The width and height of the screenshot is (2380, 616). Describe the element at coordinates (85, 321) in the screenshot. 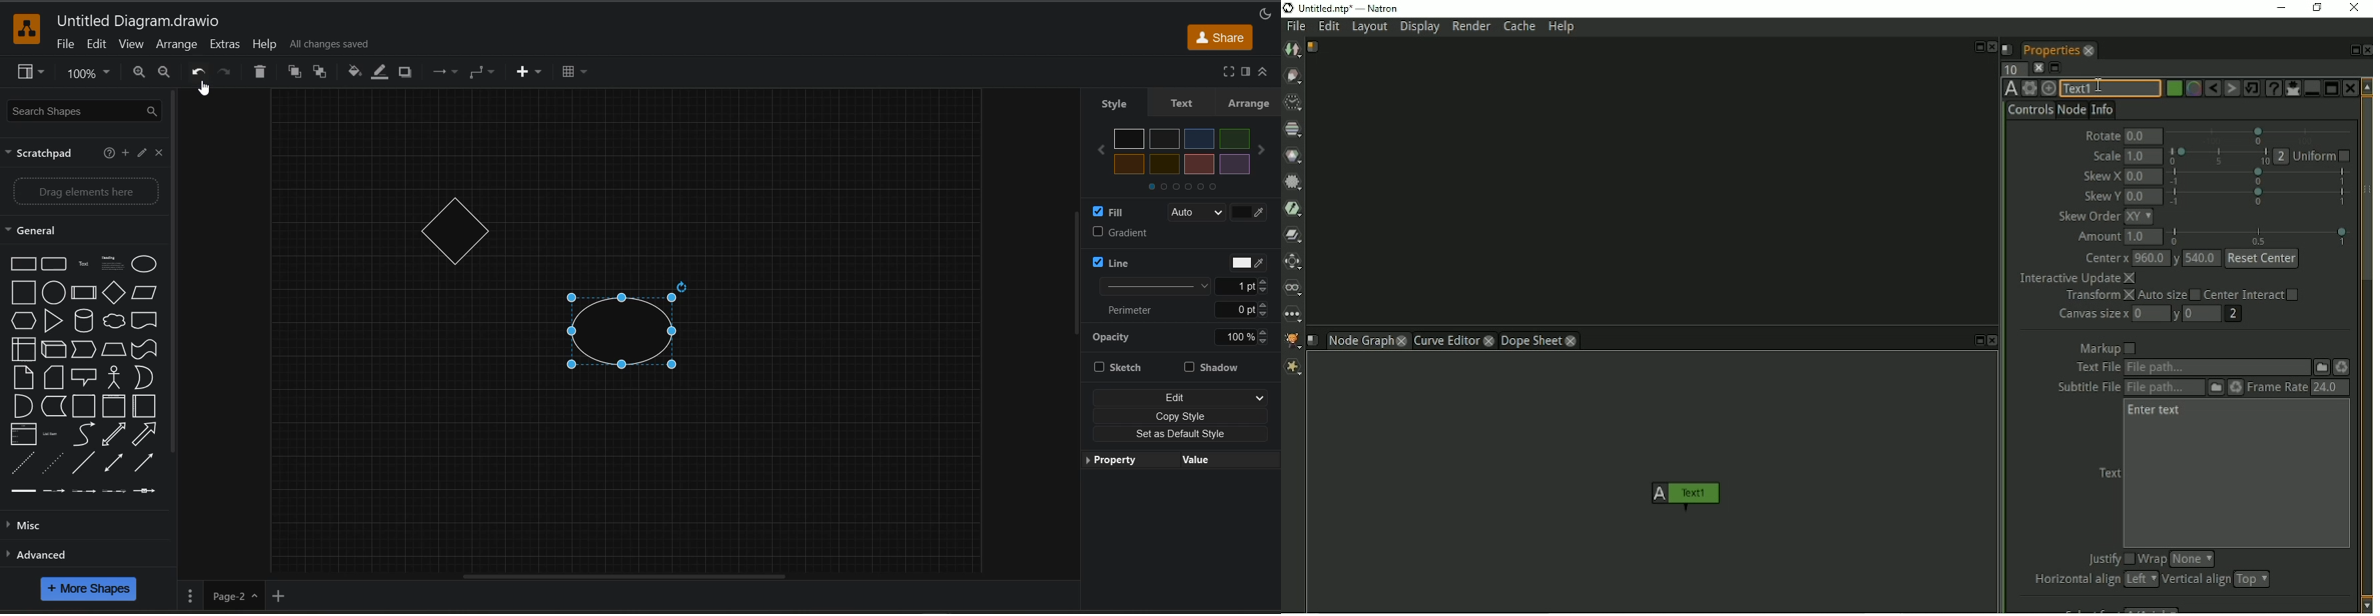

I see `Cylinder ` at that location.